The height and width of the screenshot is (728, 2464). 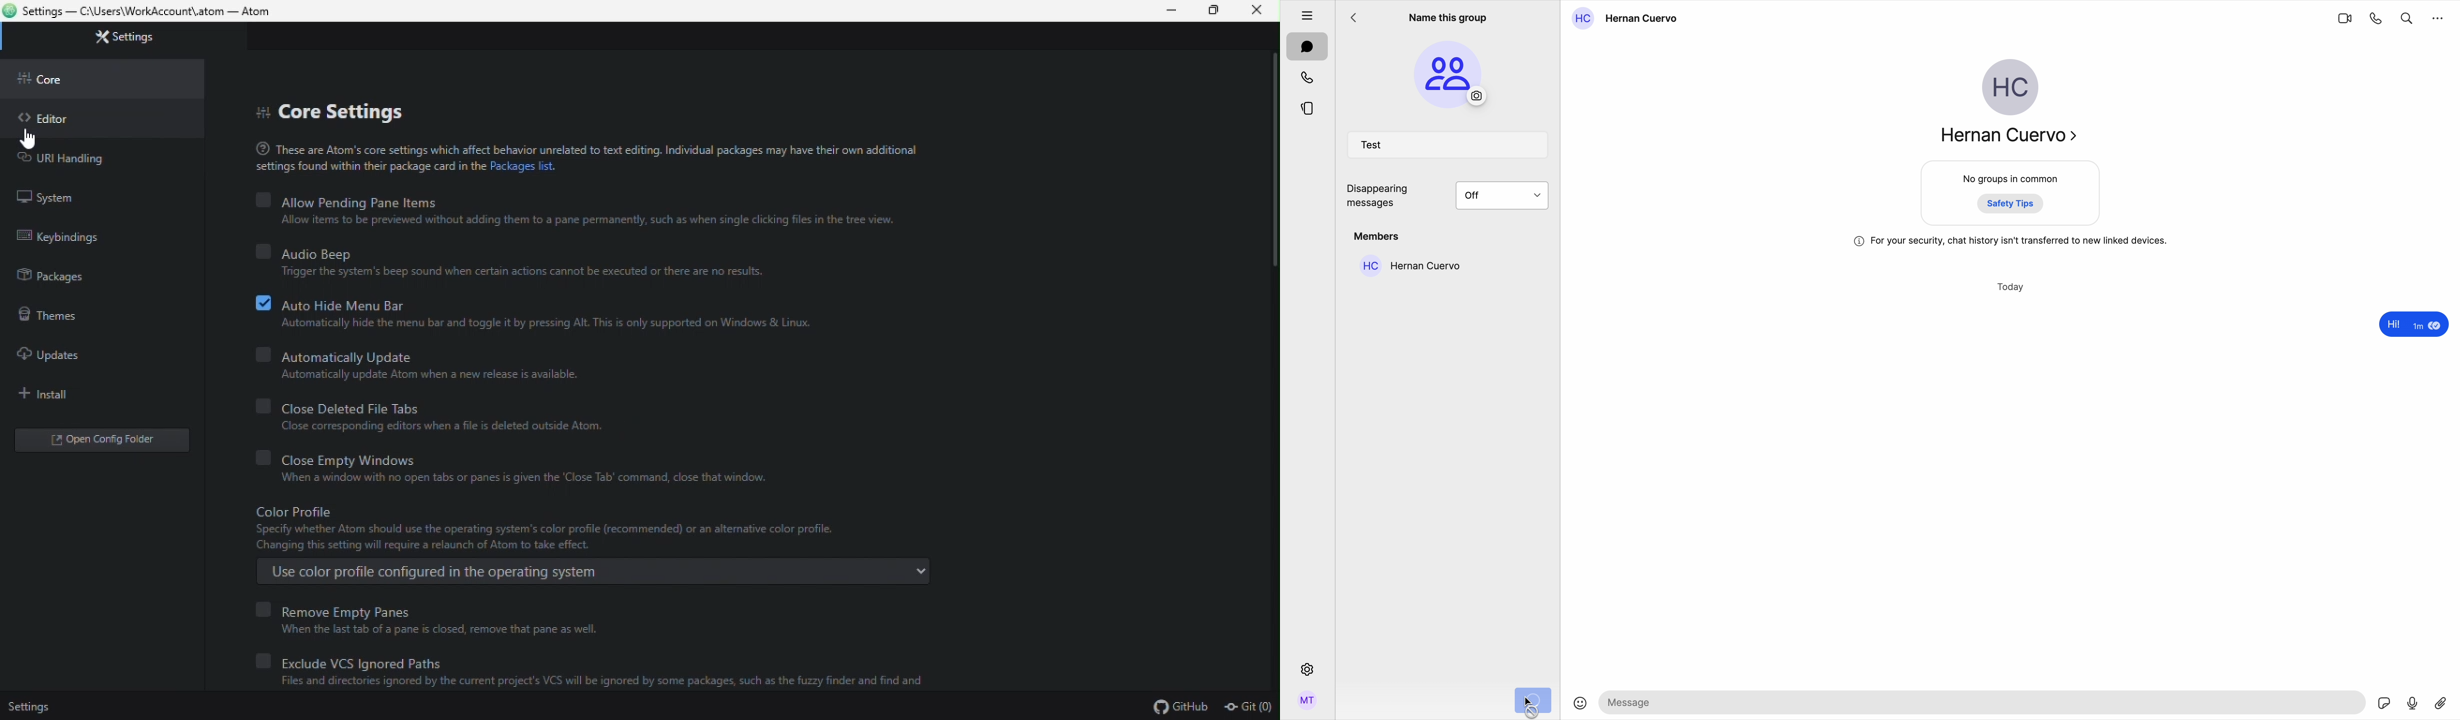 I want to click on message , so click(x=2412, y=326).